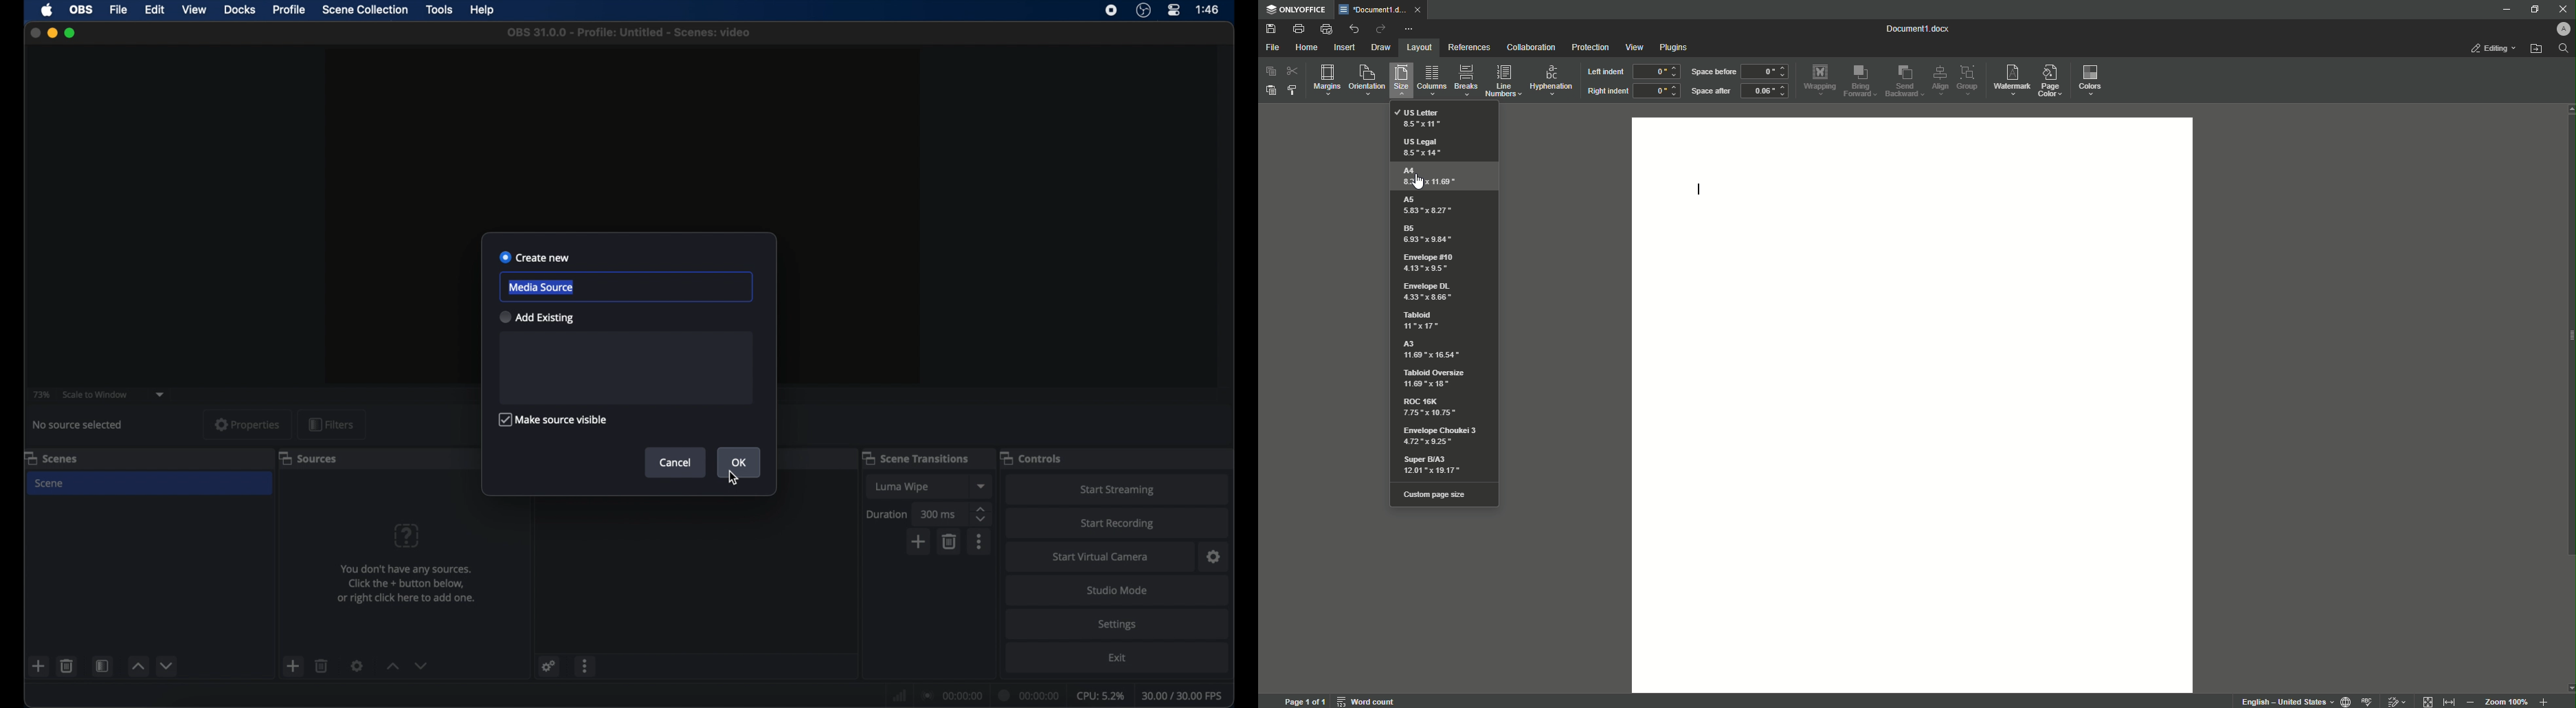 The width and height of the screenshot is (2576, 728). What do you see at coordinates (1295, 27) in the screenshot?
I see `Print` at bounding box center [1295, 27].